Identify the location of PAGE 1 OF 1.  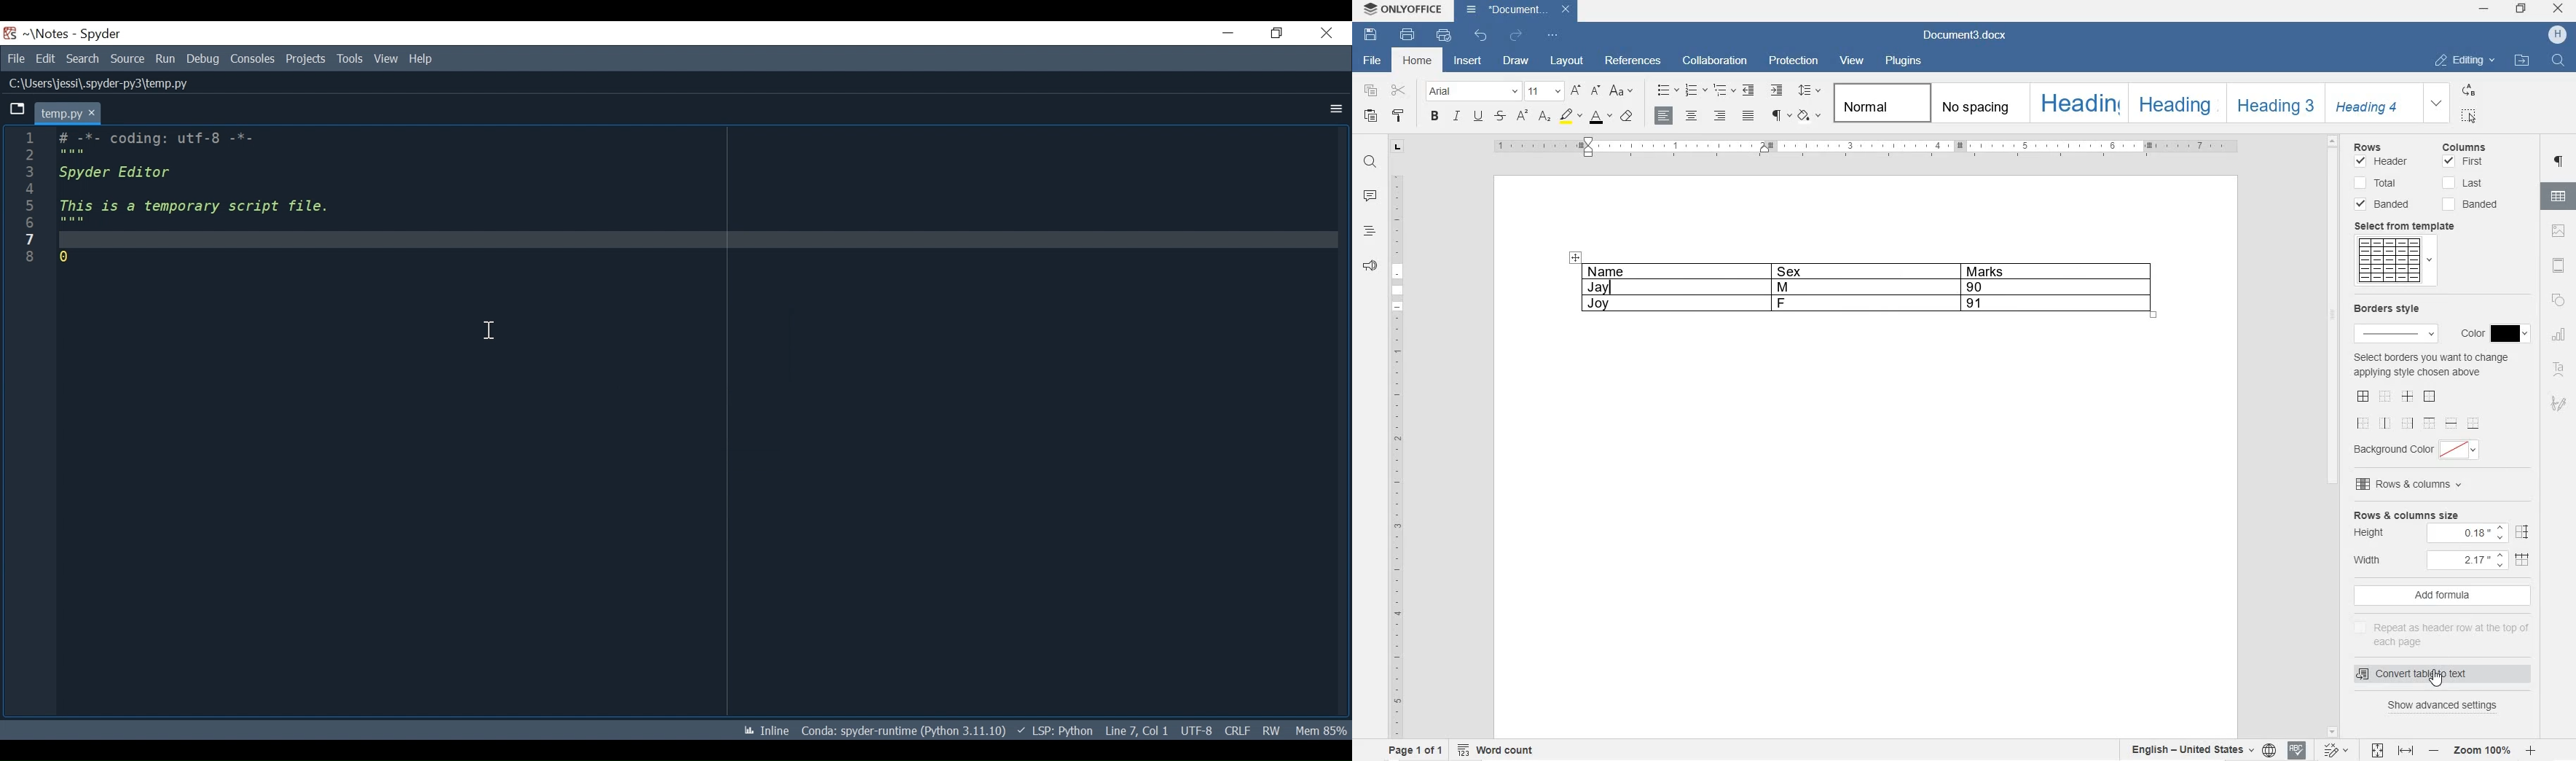
(1414, 749).